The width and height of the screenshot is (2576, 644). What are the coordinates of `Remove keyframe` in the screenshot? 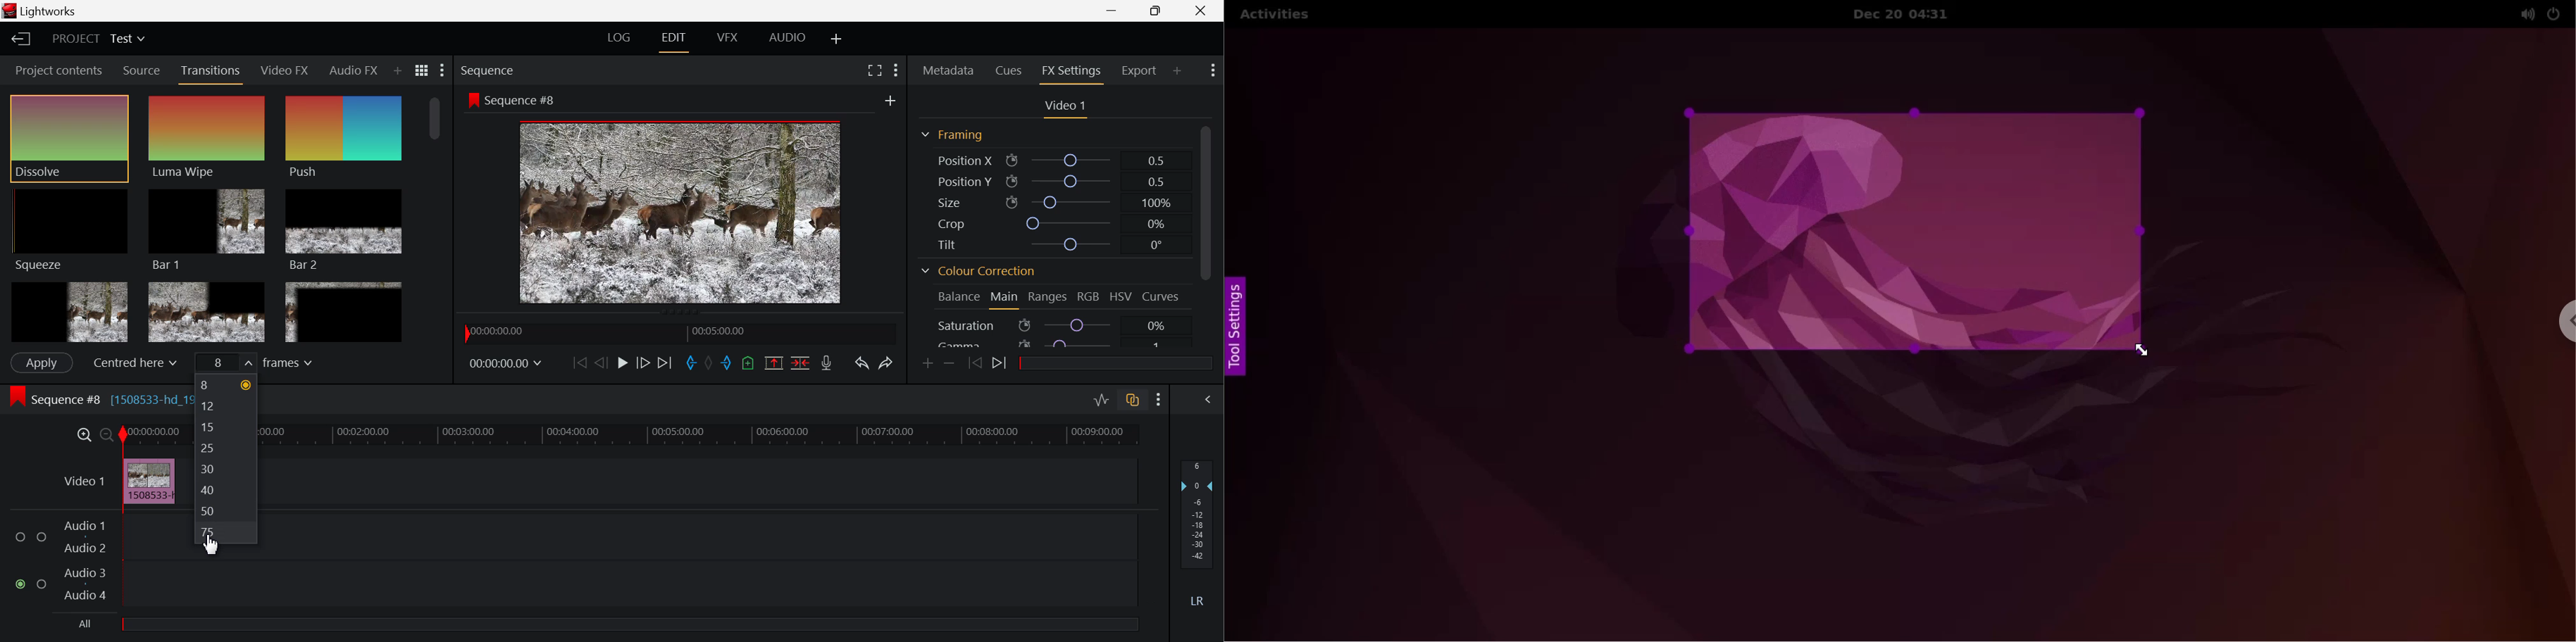 It's located at (952, 362).